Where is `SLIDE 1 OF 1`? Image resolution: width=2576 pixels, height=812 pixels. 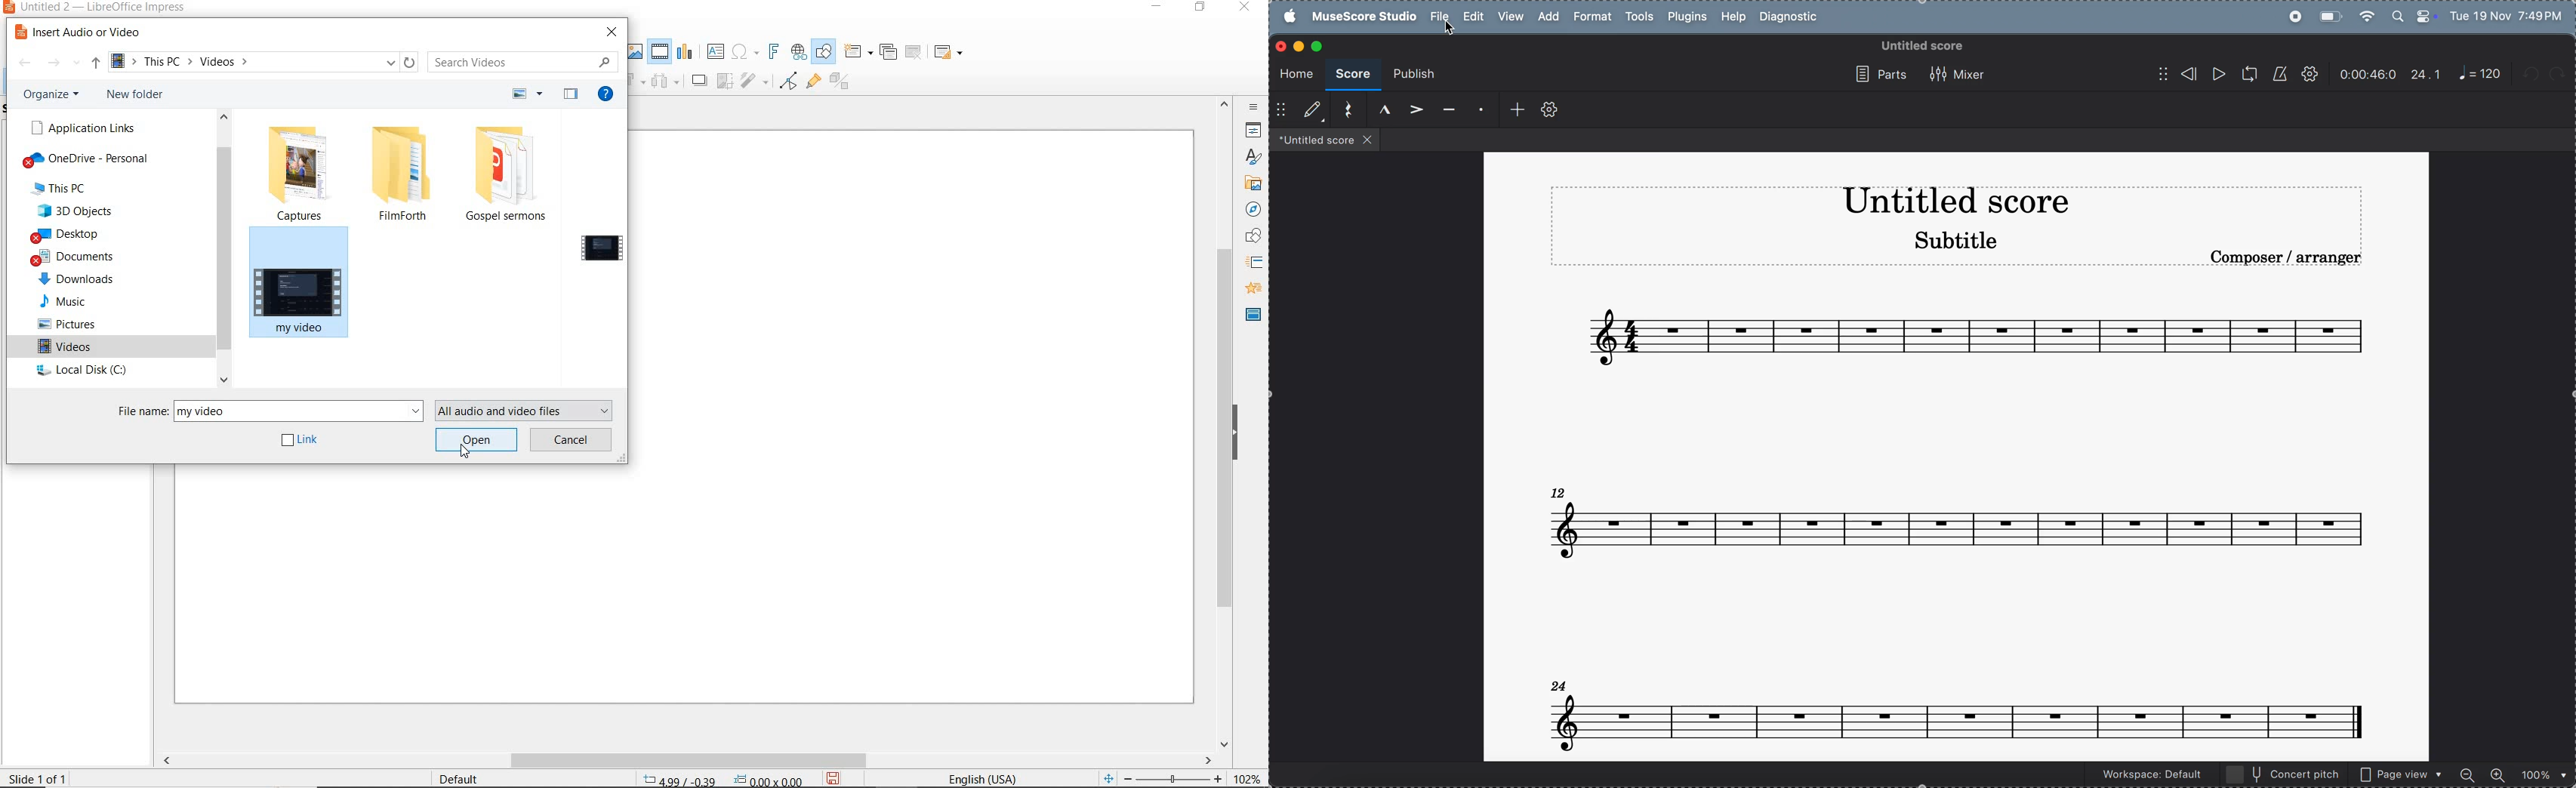
SLIDE 1 OF 1 is located at coordinates (41, 777).